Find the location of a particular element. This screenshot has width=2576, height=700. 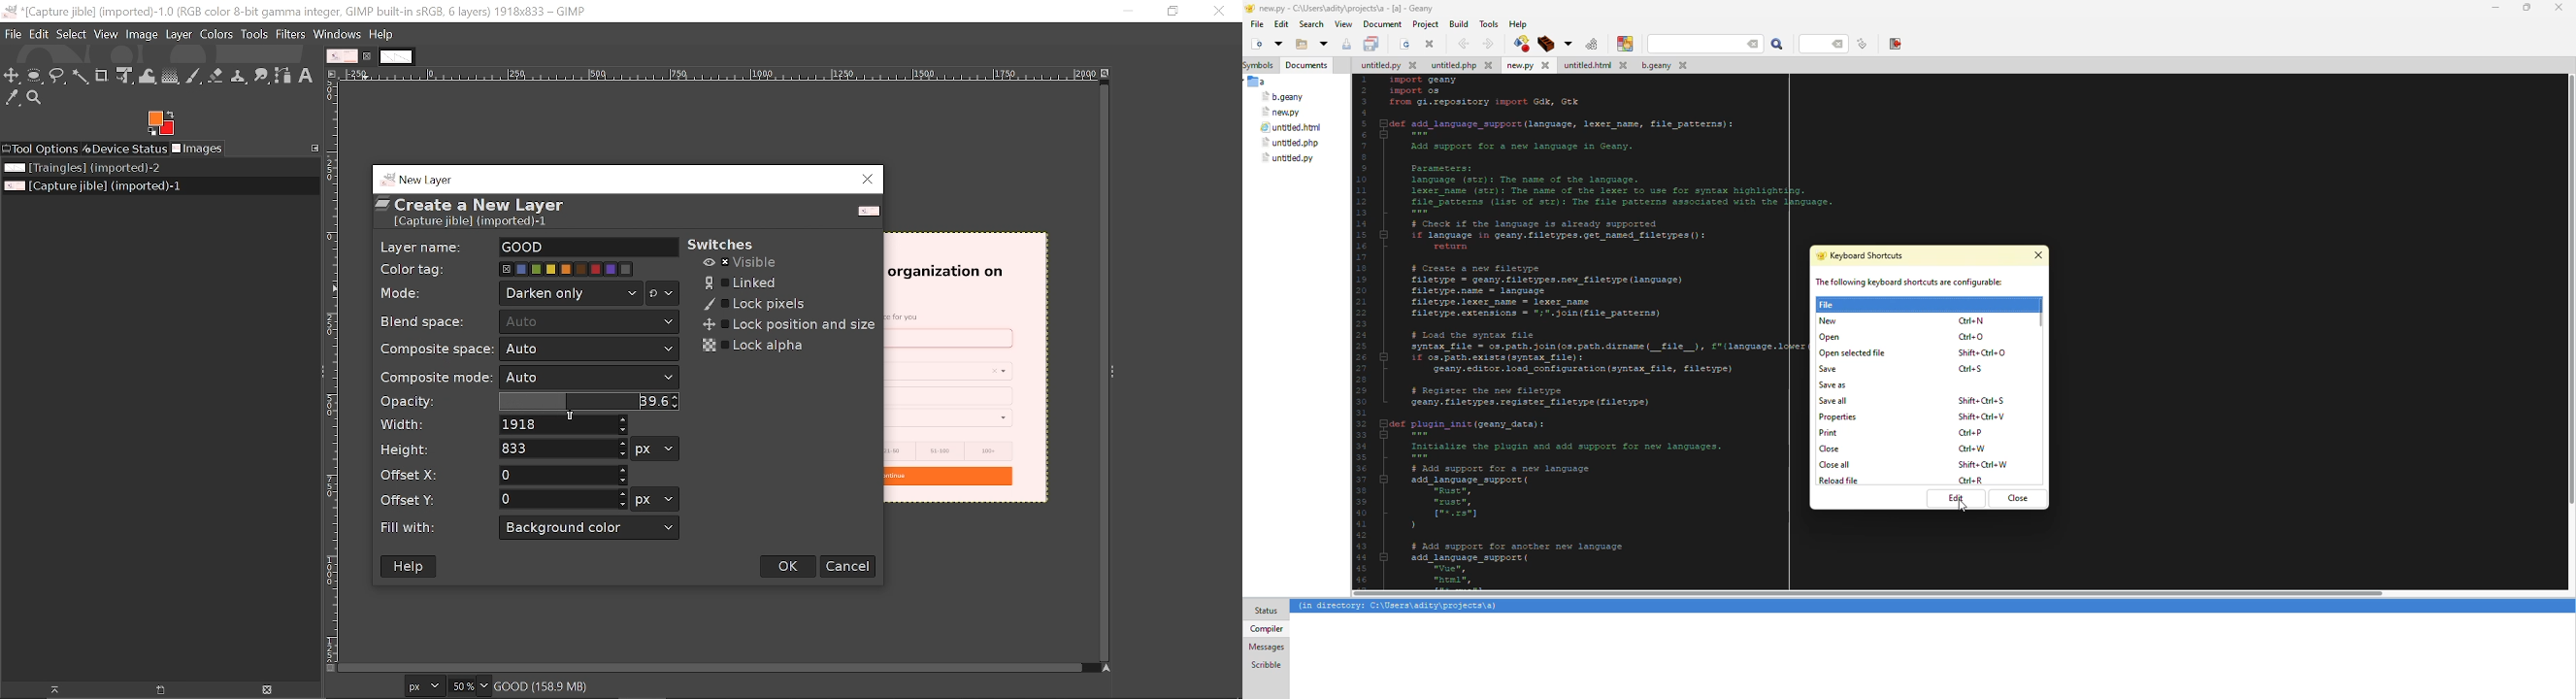

Clone tool is located at coordinates (240, 76).